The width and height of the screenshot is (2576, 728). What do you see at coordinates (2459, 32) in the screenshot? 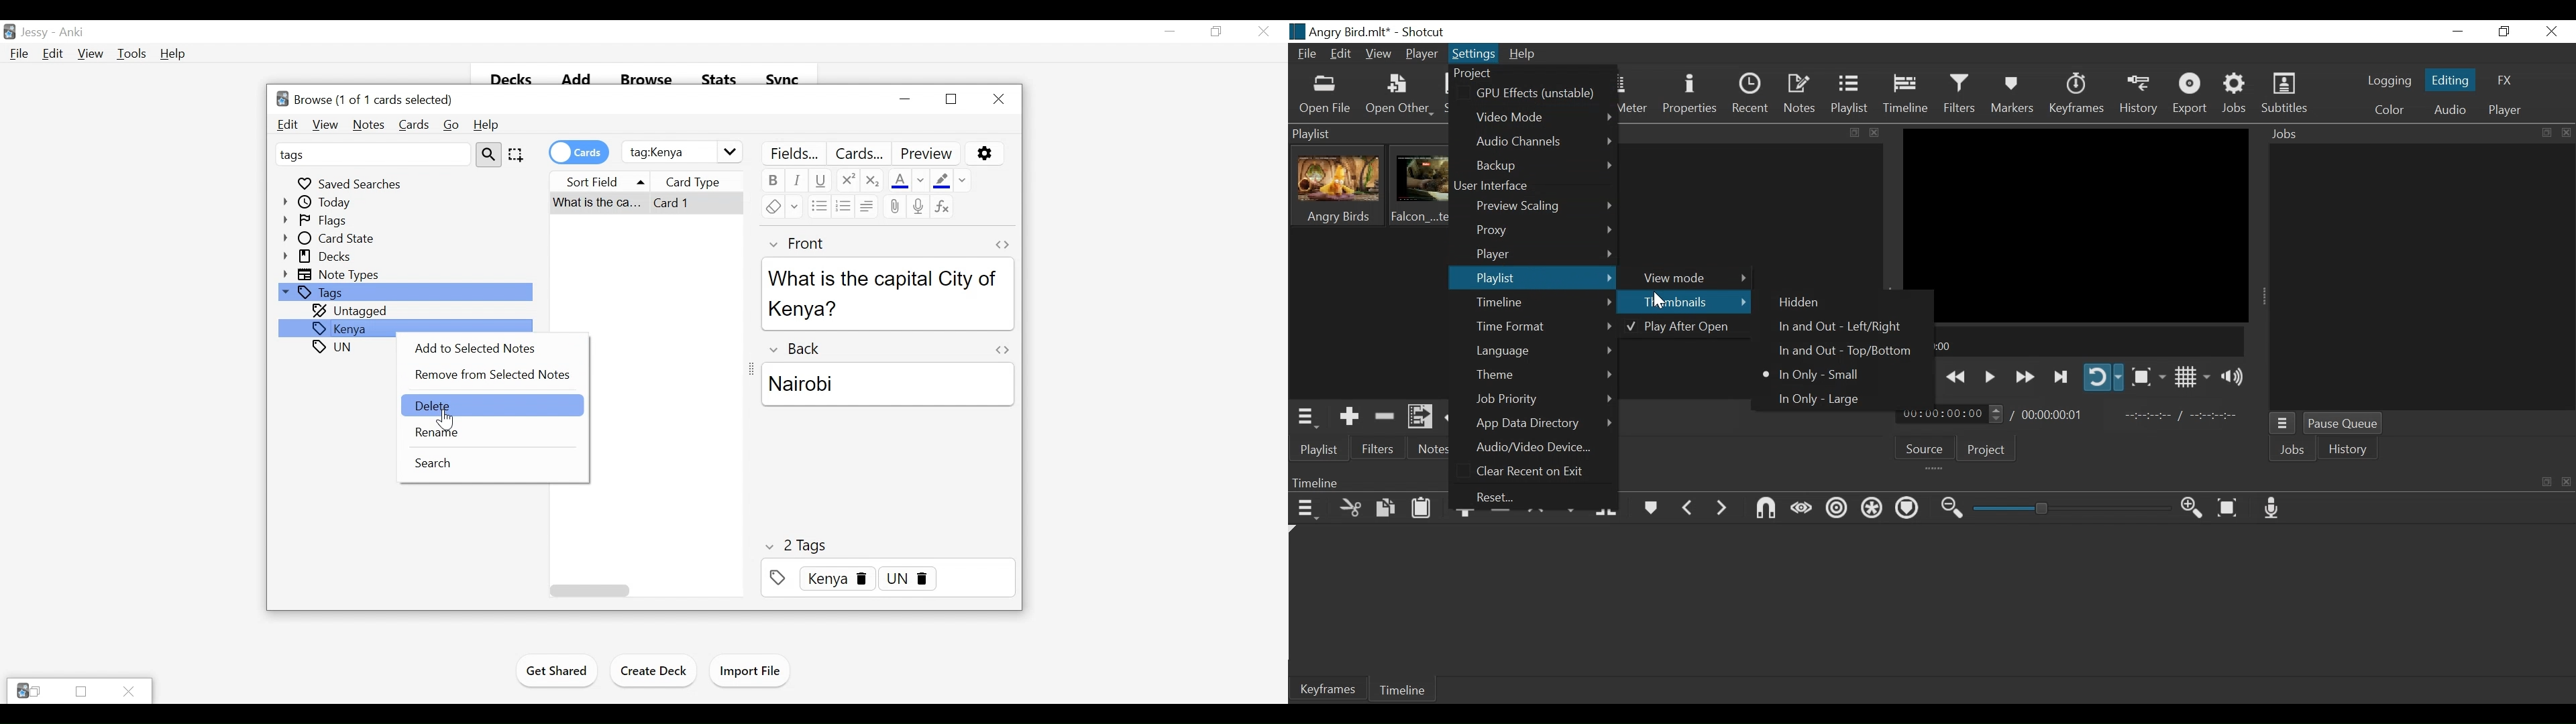
I see `minimize` at bounding box center [2459, 32].